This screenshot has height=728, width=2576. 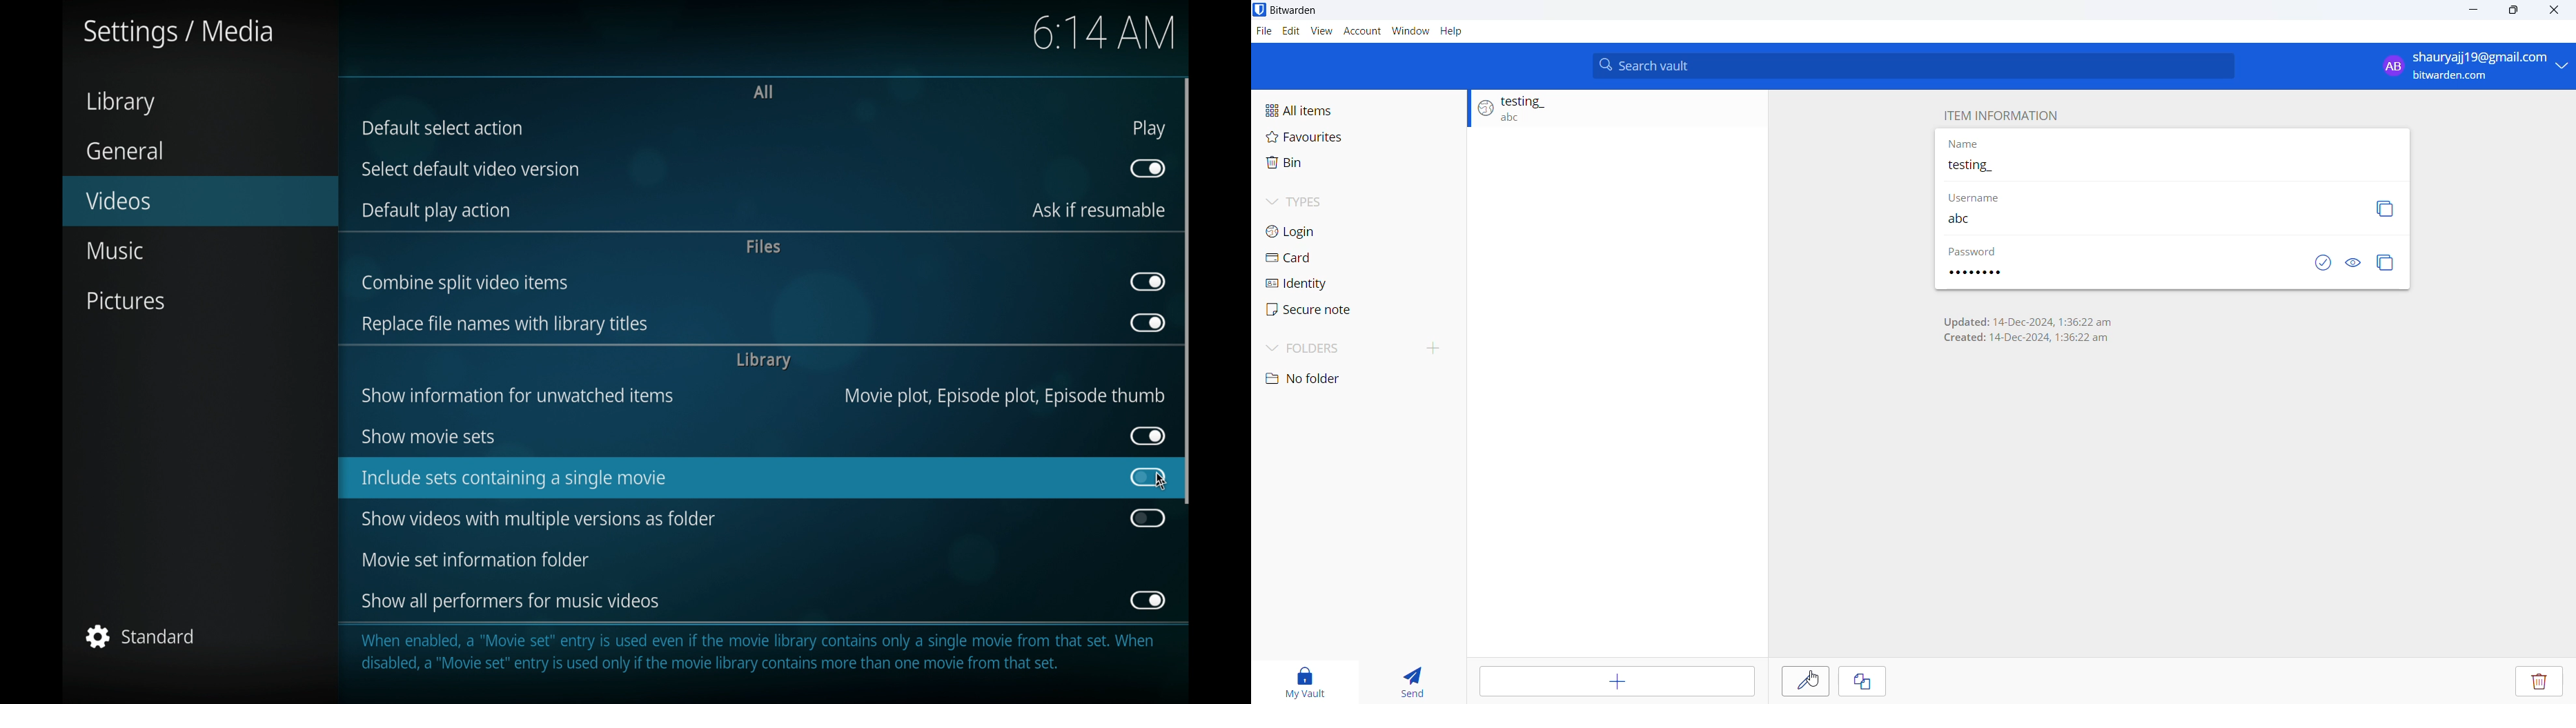 I want to click on maximise, so click(x=2515, y=13).